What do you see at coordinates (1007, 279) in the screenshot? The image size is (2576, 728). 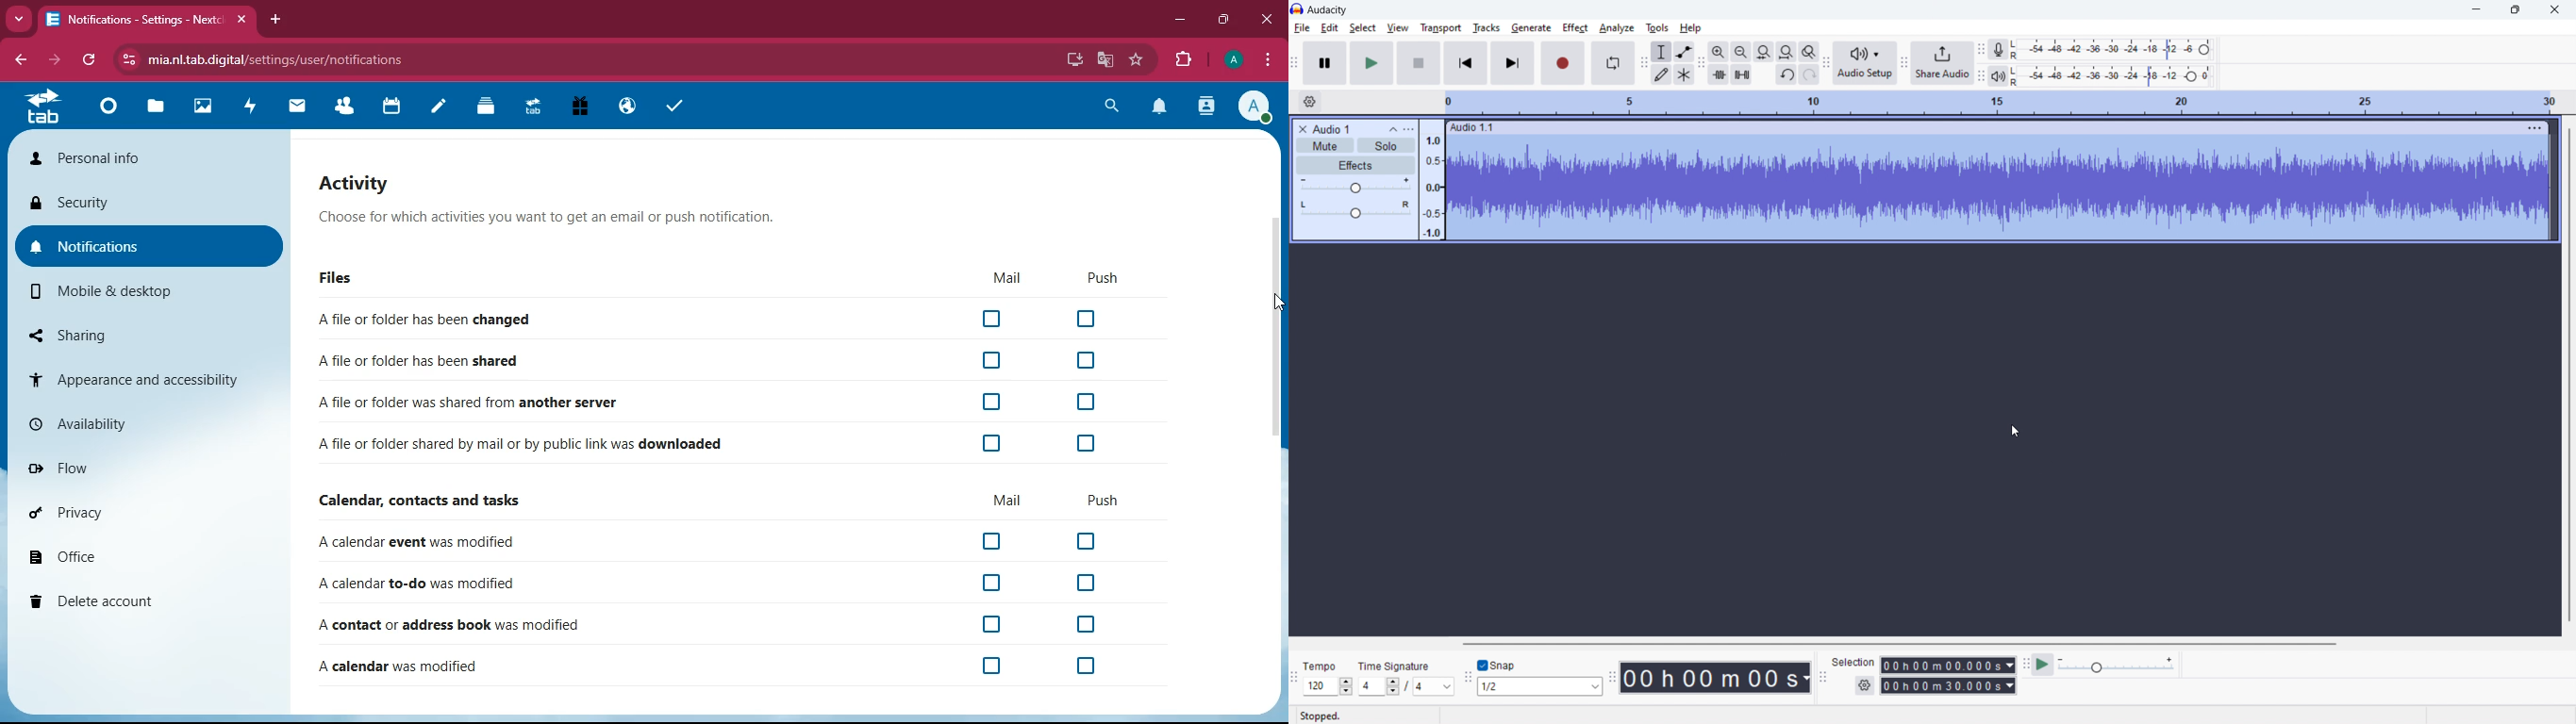 I see `mail` at bounding box center [1007, 279].